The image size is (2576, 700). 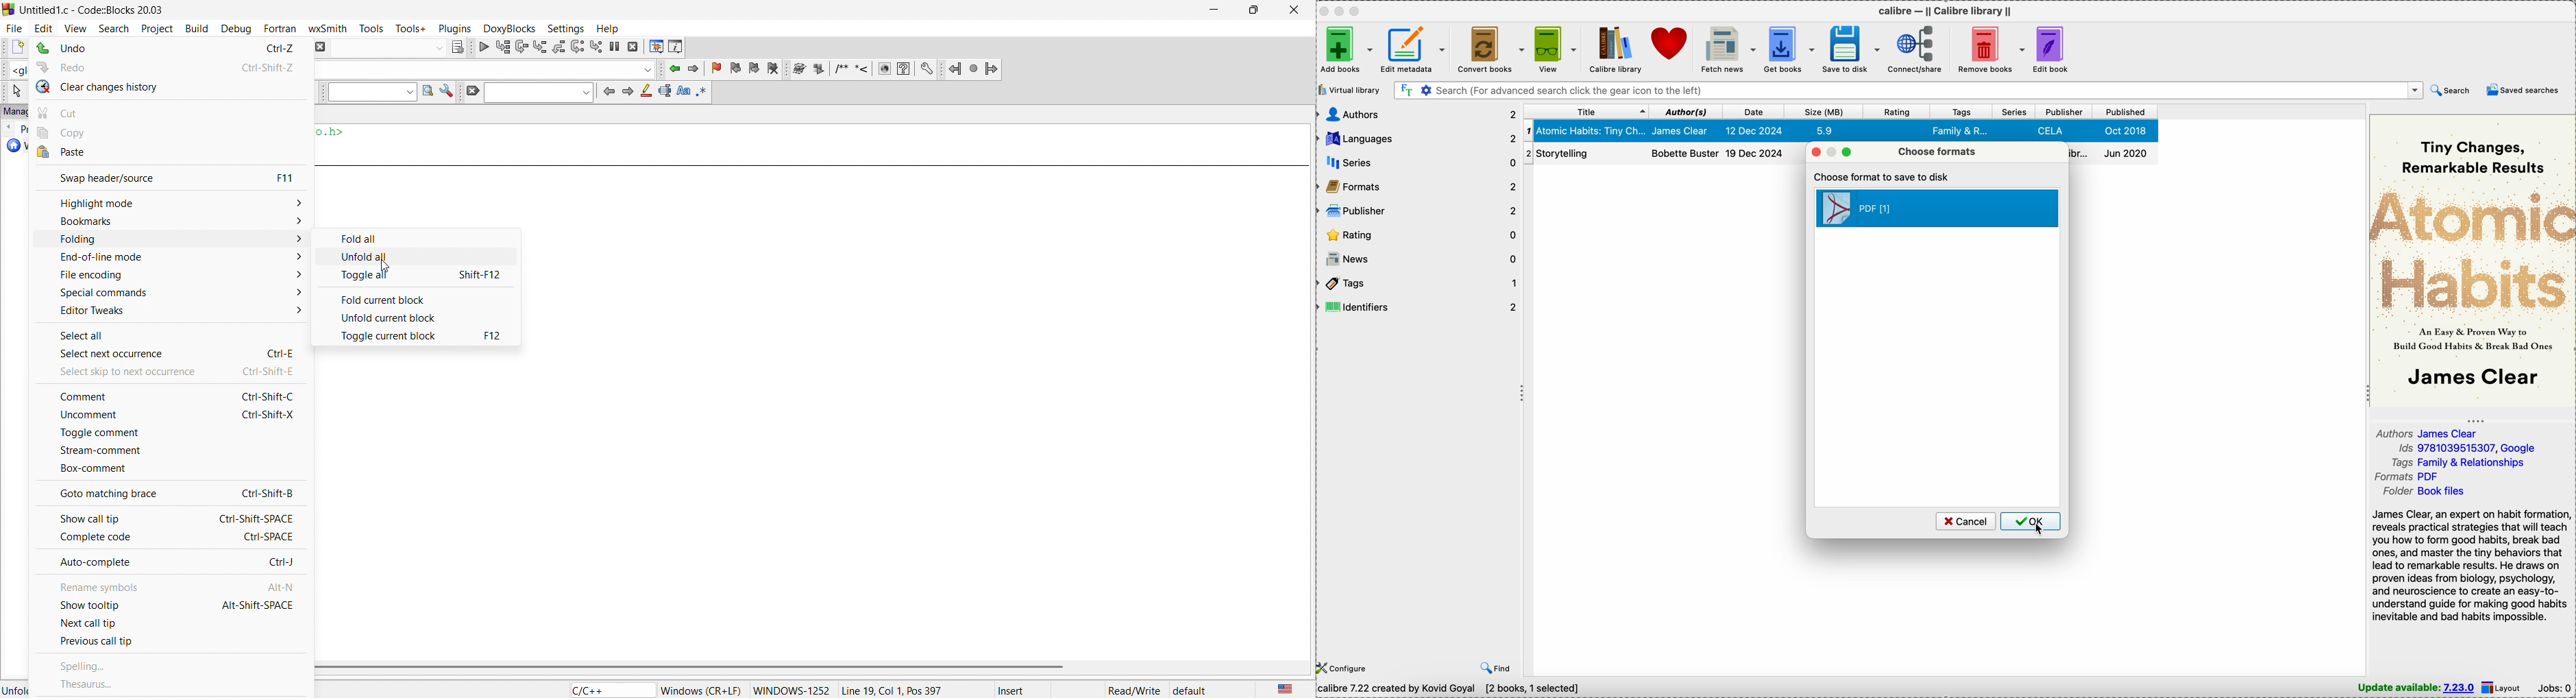 What do you see at coordinates (1420, 236) in the screenshot?
I see `rating` at bounding box center [1420, 236].